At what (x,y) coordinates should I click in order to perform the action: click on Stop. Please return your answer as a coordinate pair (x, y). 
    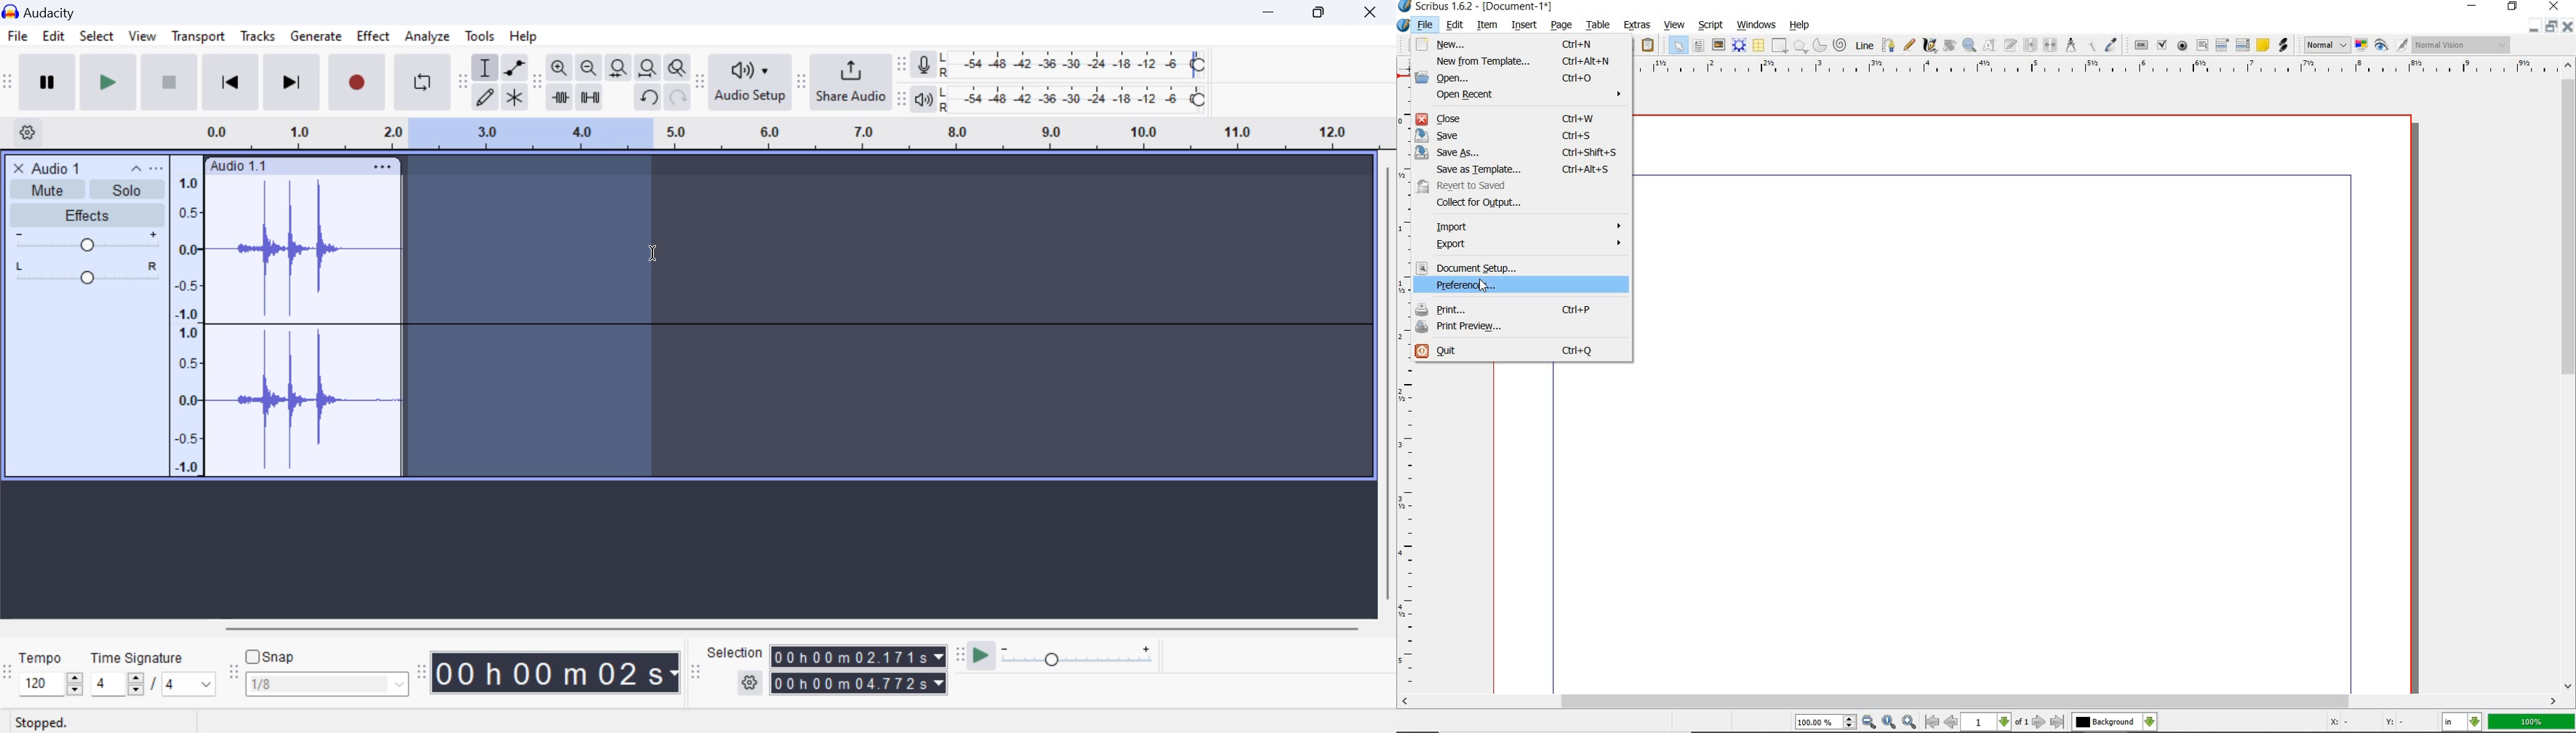
    Looking at the image, I should click on (171, 81).